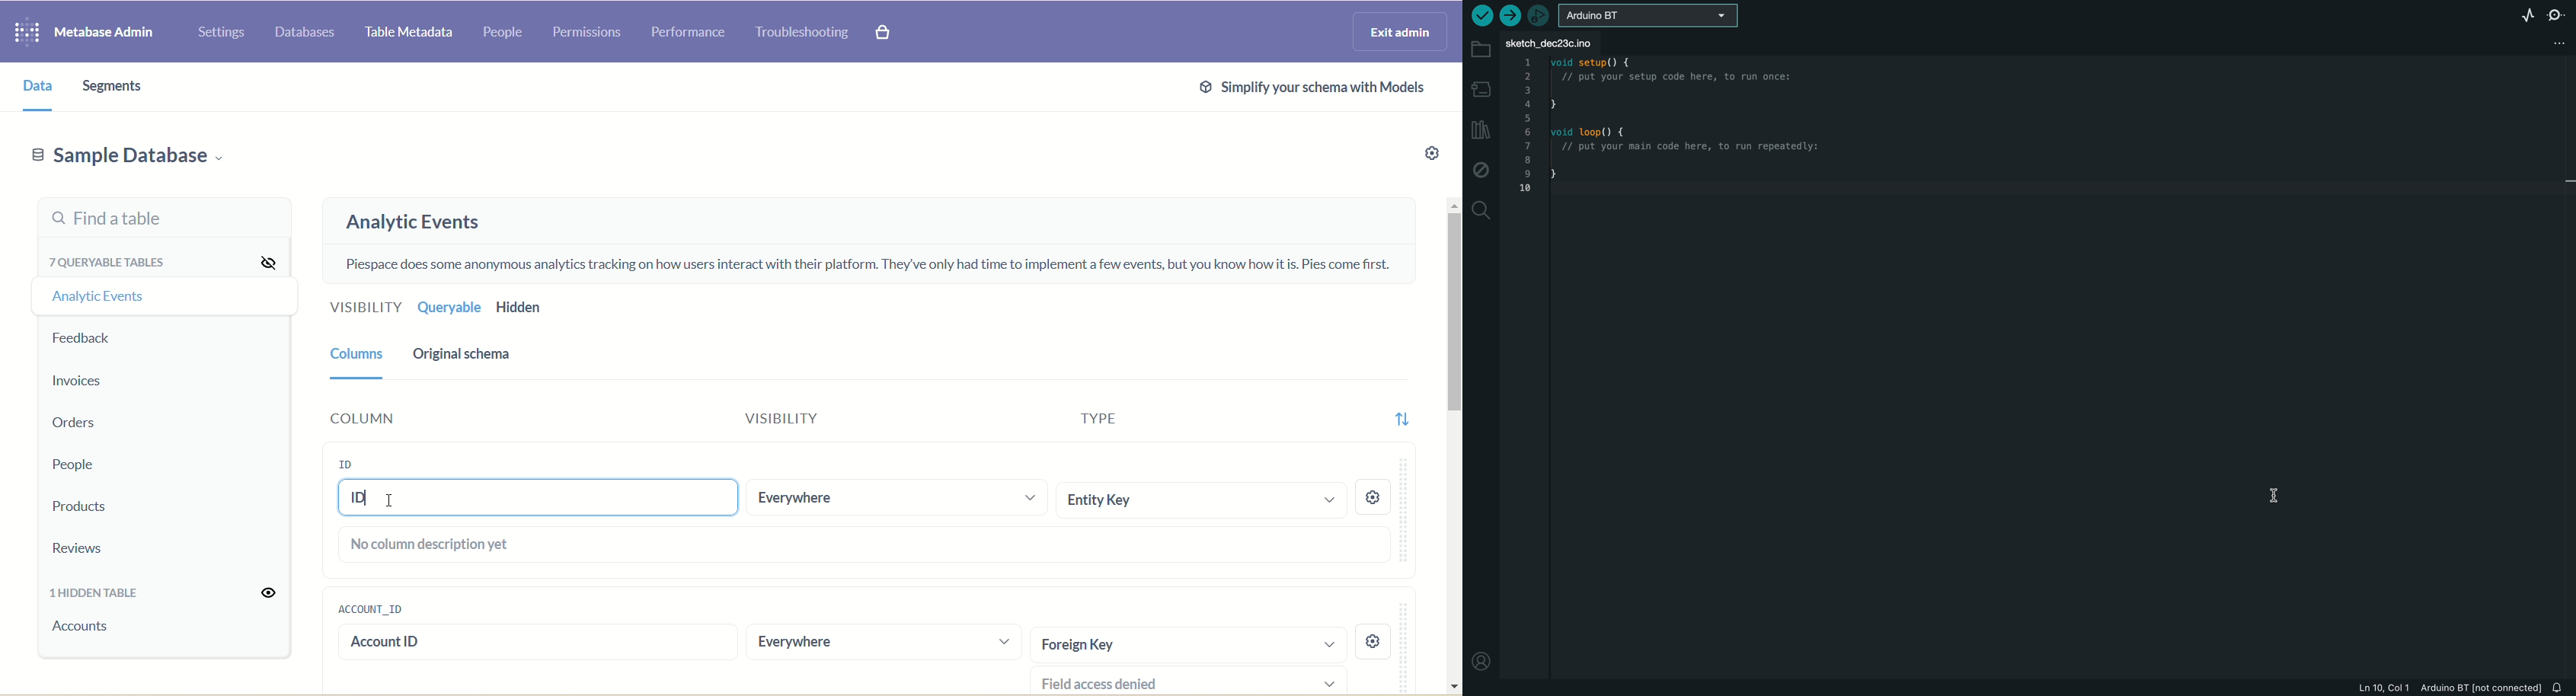 This screenshot has height=700, width=2576. What do you see at coordinates (99, 545) in the screenshot?
I see `Reviews` at bounding box center [99, 545].